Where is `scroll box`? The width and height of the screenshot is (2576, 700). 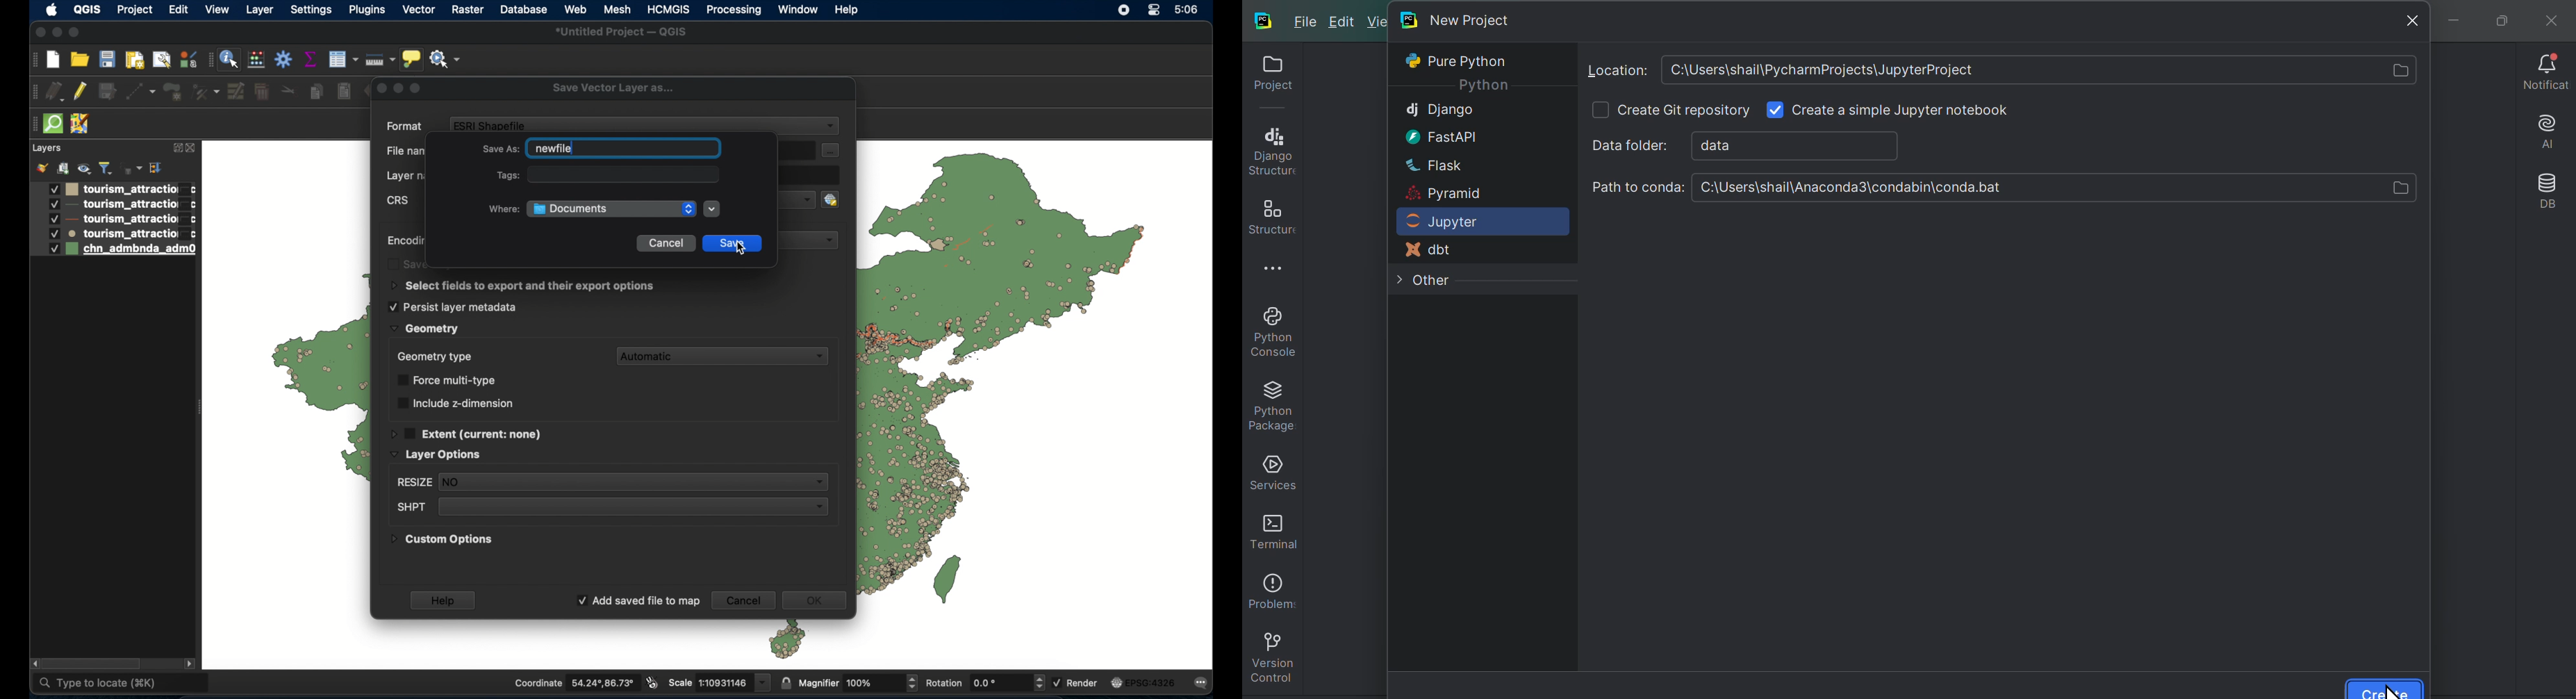
scroll box is located at coordinates (93, 663).